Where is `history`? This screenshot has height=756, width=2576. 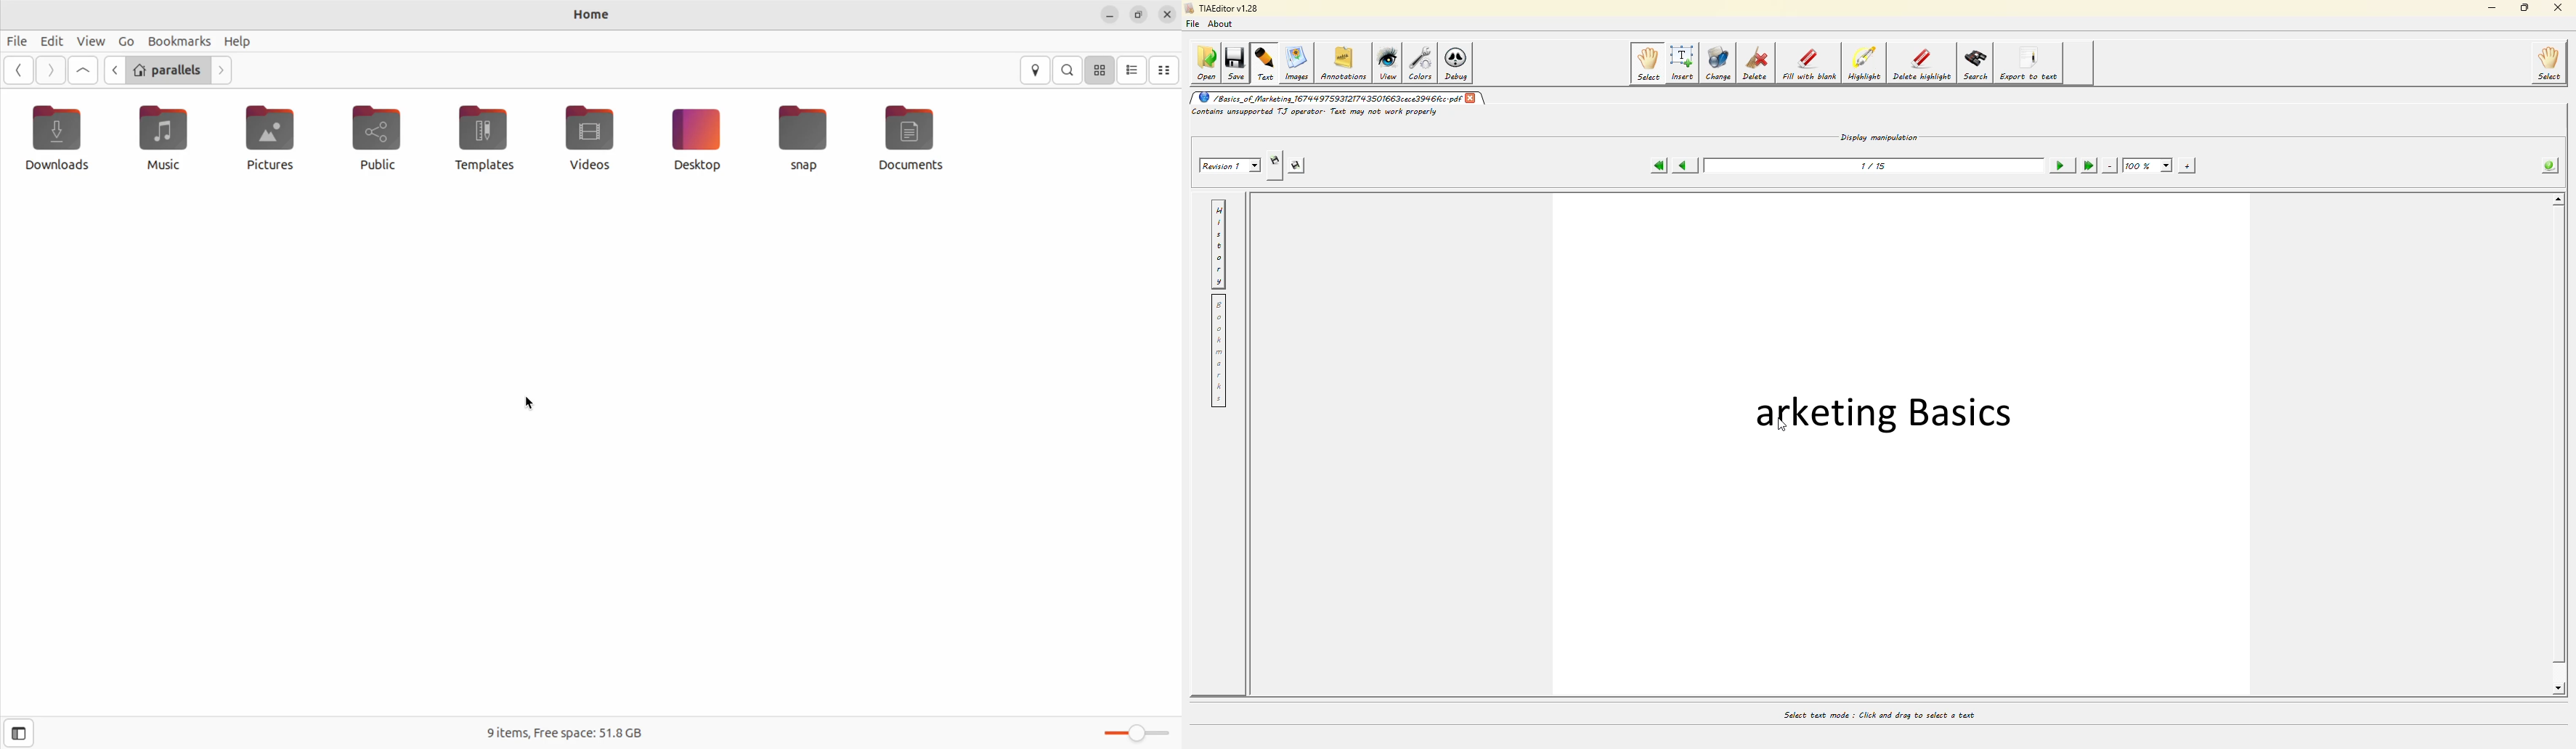
history is located at coordinates (1218, 243).